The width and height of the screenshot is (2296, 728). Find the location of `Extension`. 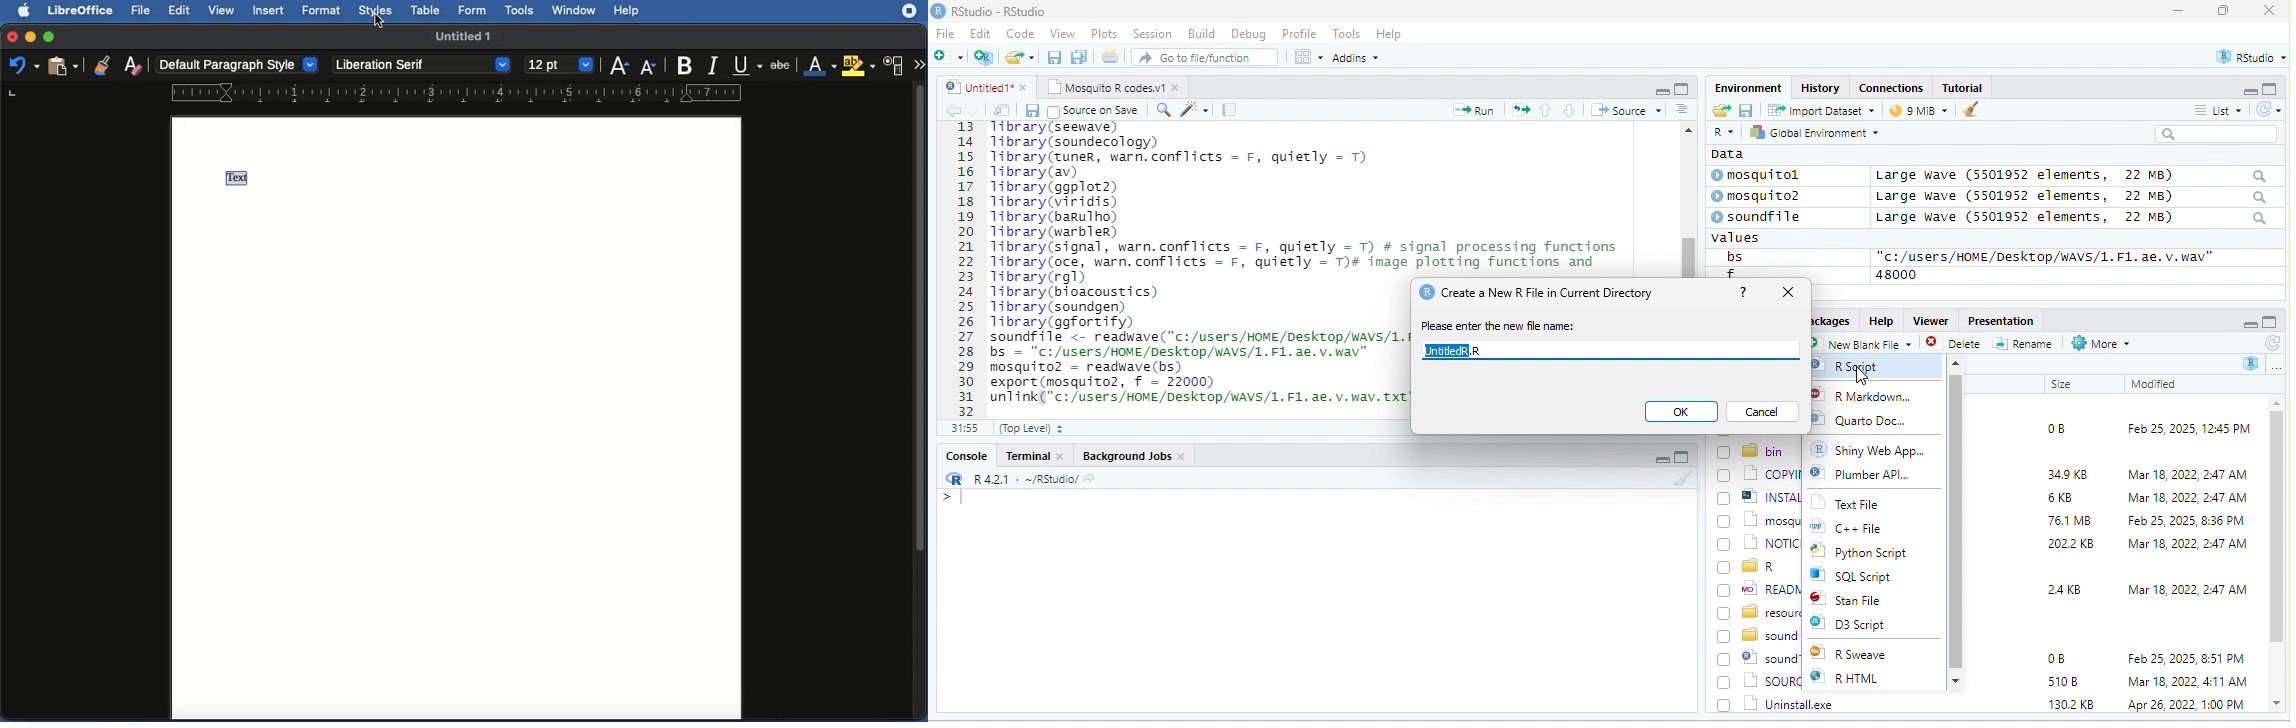

Extension is located at coordinates (909, 12).